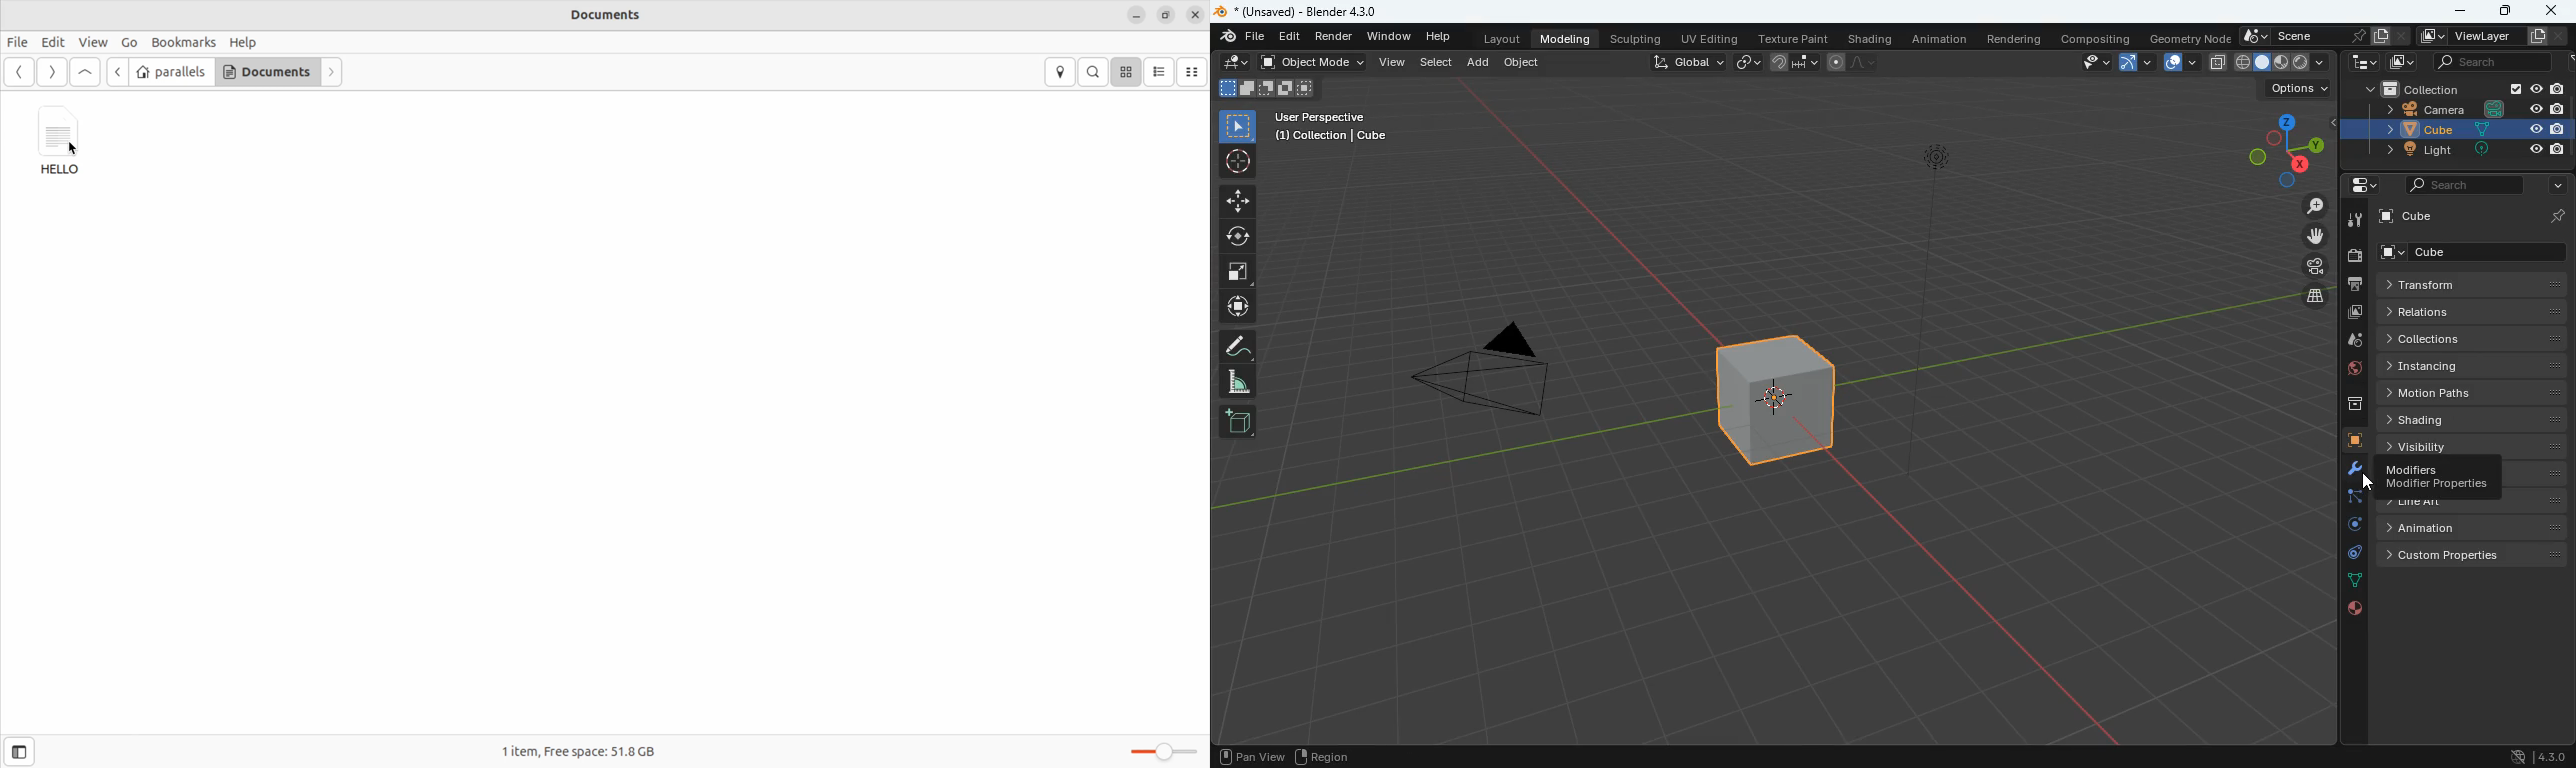  I want to click on 1 item, Free space: 51.8 GB, so click(622, 746).